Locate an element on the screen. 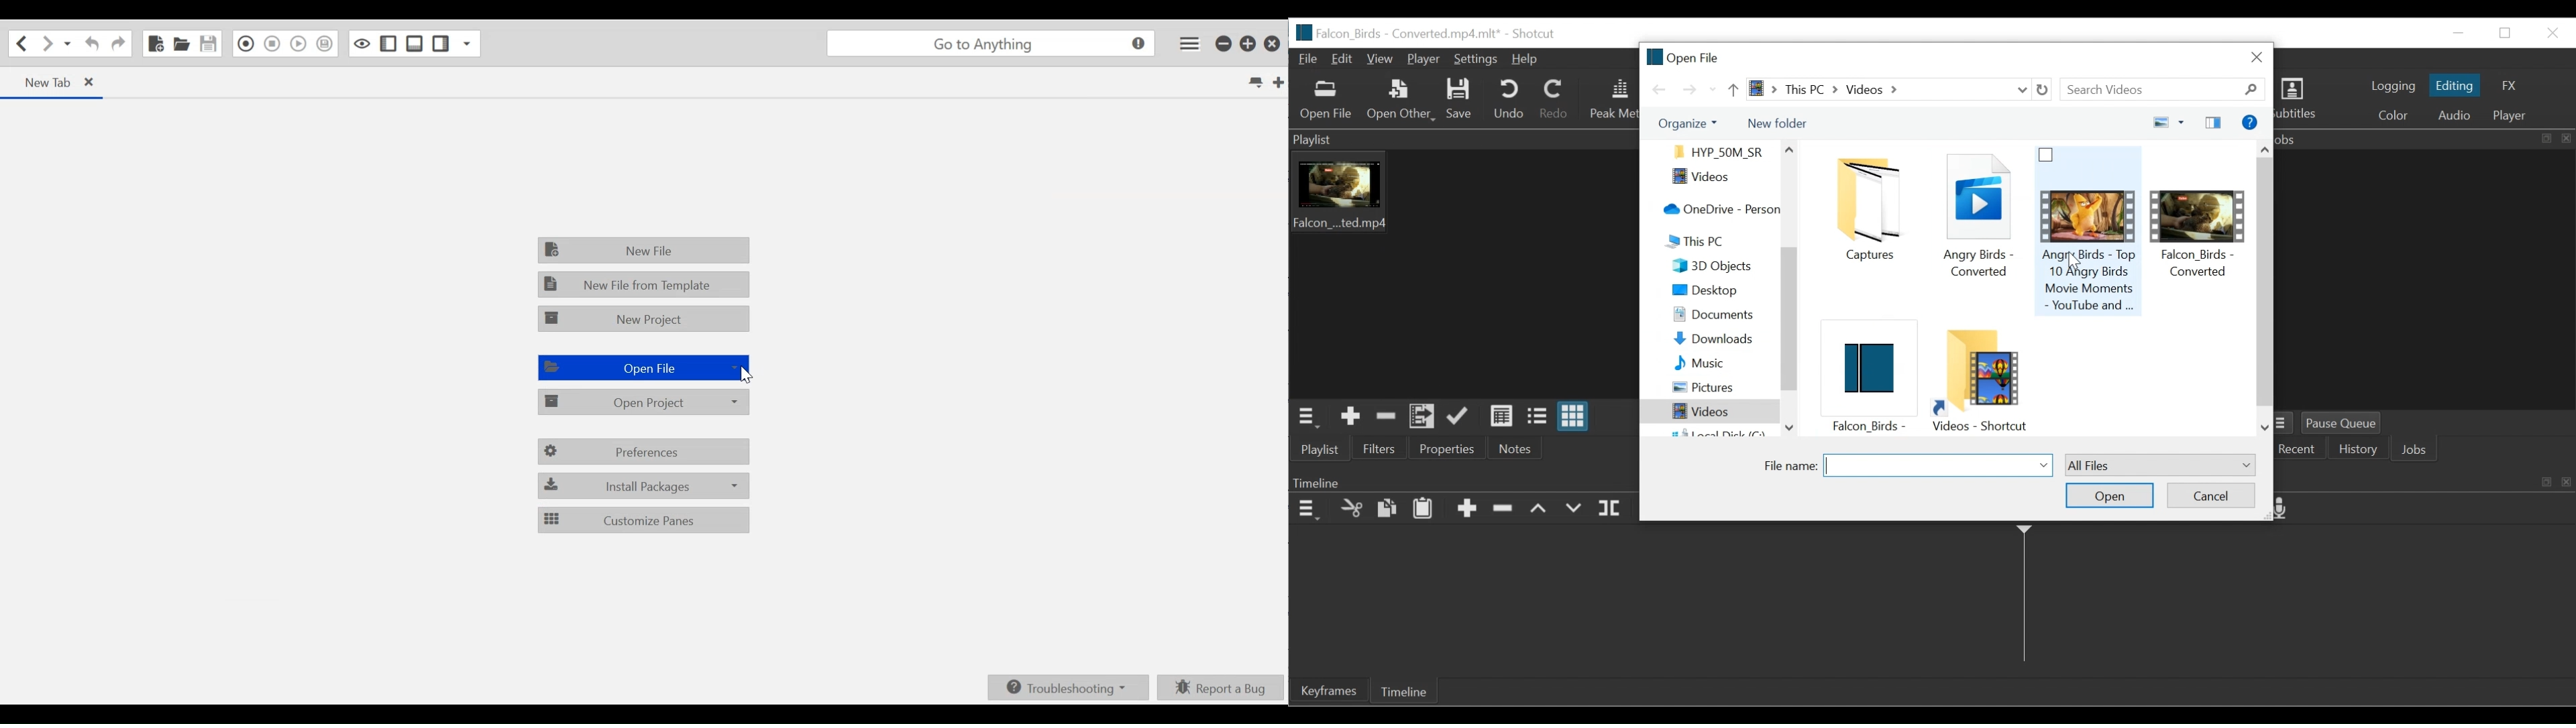 The height and width of the screenshot is (728, 2576). Videos is located at coordinates (1706, 412).